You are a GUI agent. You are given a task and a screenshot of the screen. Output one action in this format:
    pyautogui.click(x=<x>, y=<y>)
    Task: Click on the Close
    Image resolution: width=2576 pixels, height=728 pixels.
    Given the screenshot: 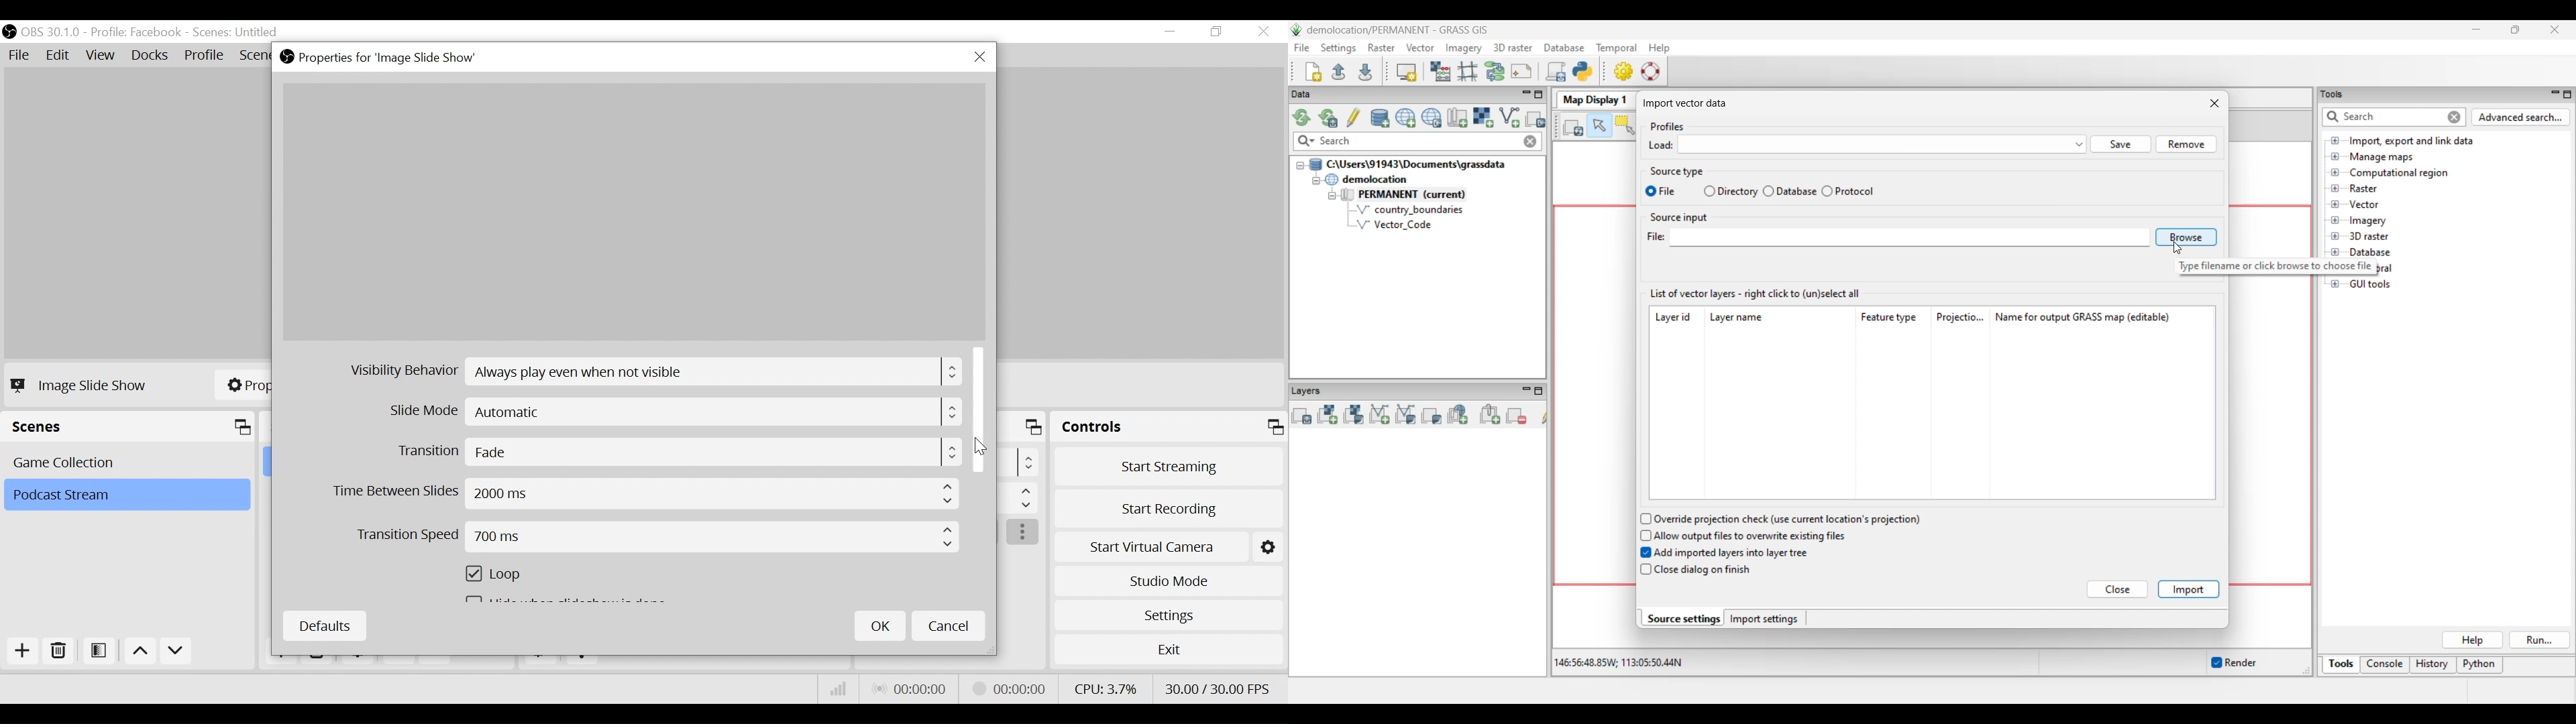 What is the action you would take?
    pyautogui.click(x=1263, y=32)
    